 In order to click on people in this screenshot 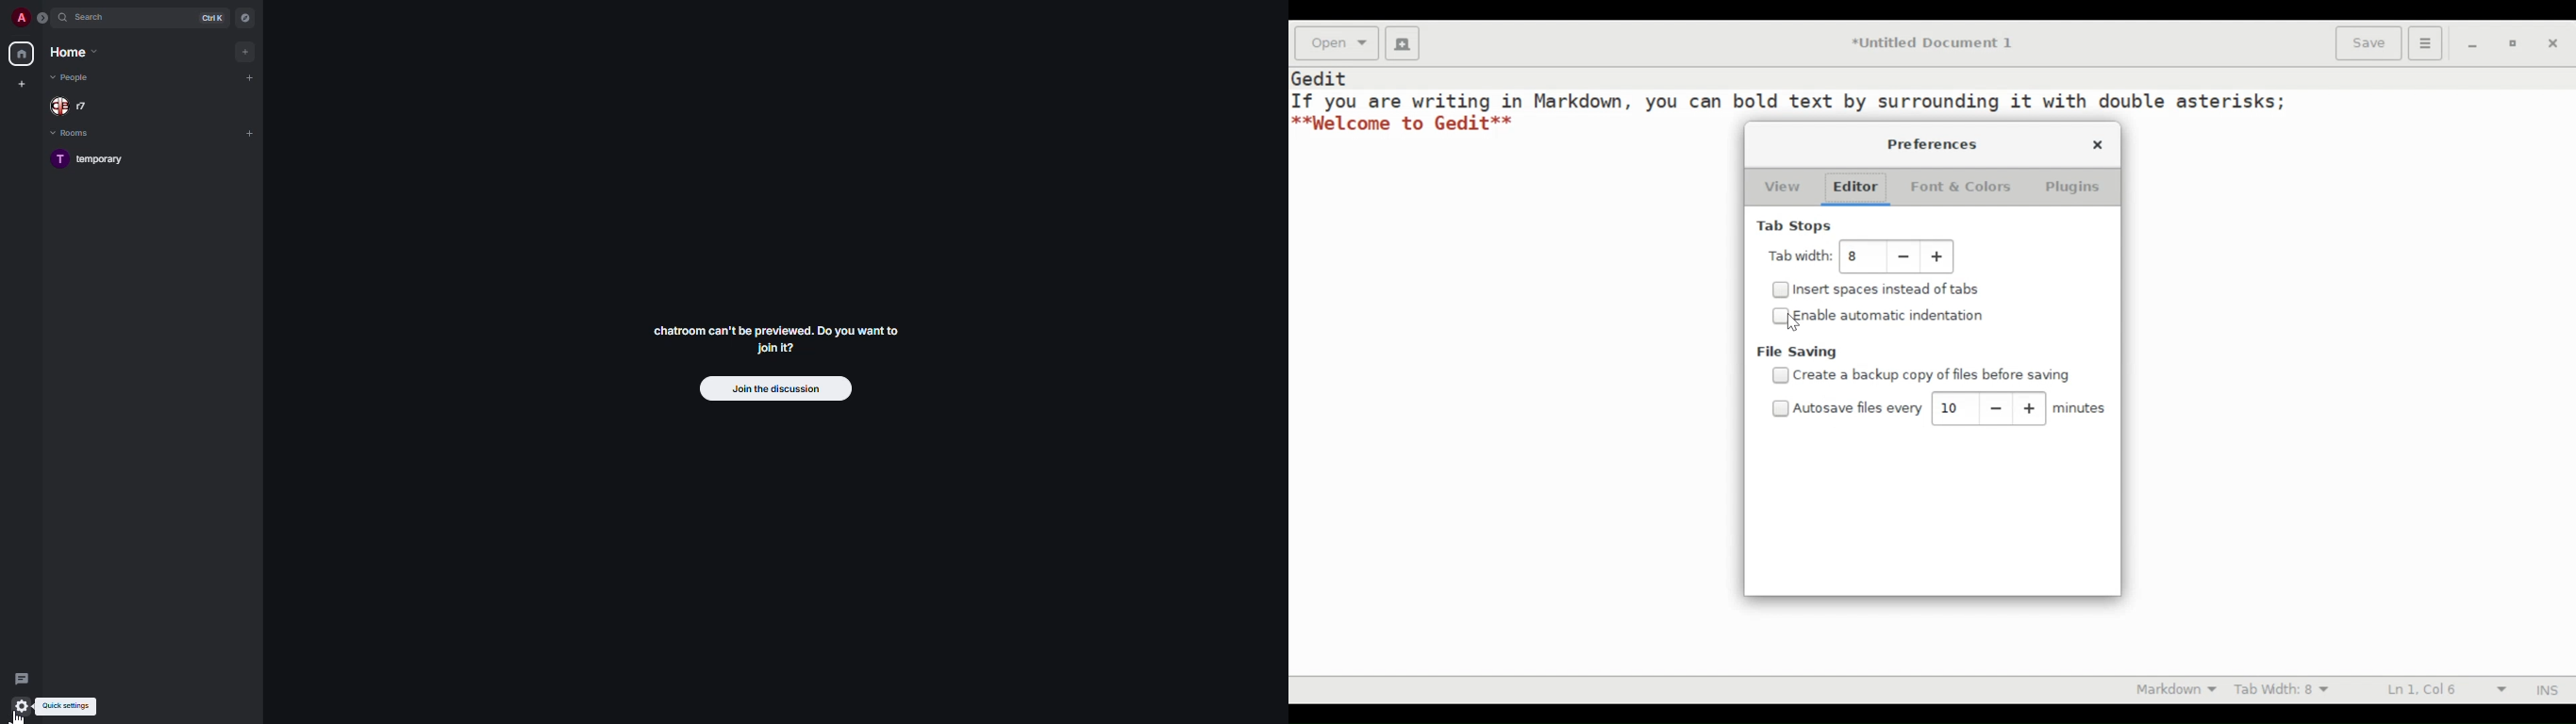, I will do `click(73, 105)`.